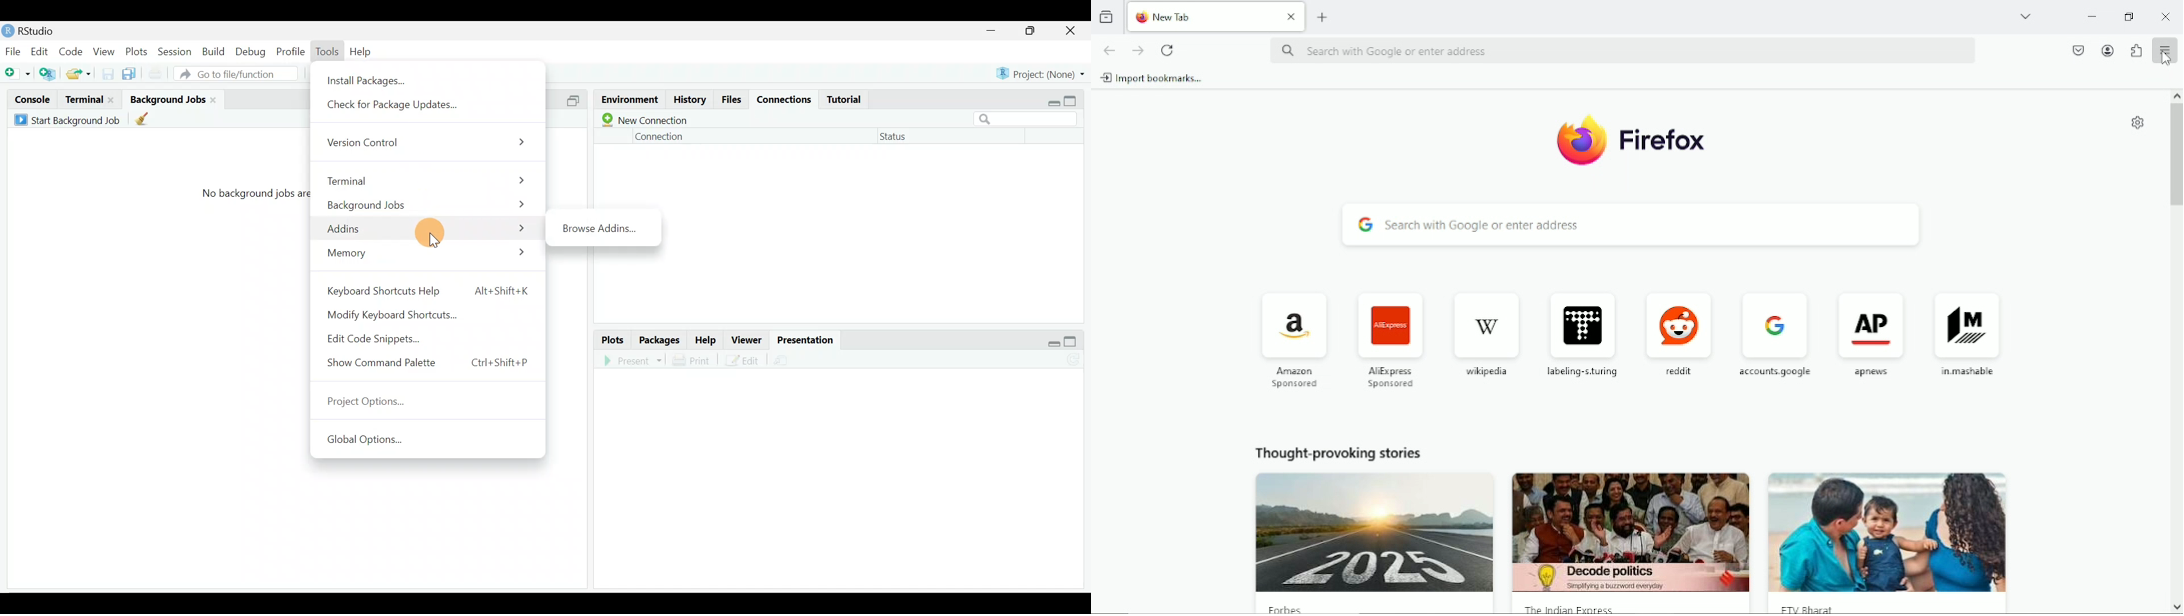 This screenshot has width=2184, height=616. Describe the element at coordinates (1896, 541) in the screenshot. I see `Image` at that location.